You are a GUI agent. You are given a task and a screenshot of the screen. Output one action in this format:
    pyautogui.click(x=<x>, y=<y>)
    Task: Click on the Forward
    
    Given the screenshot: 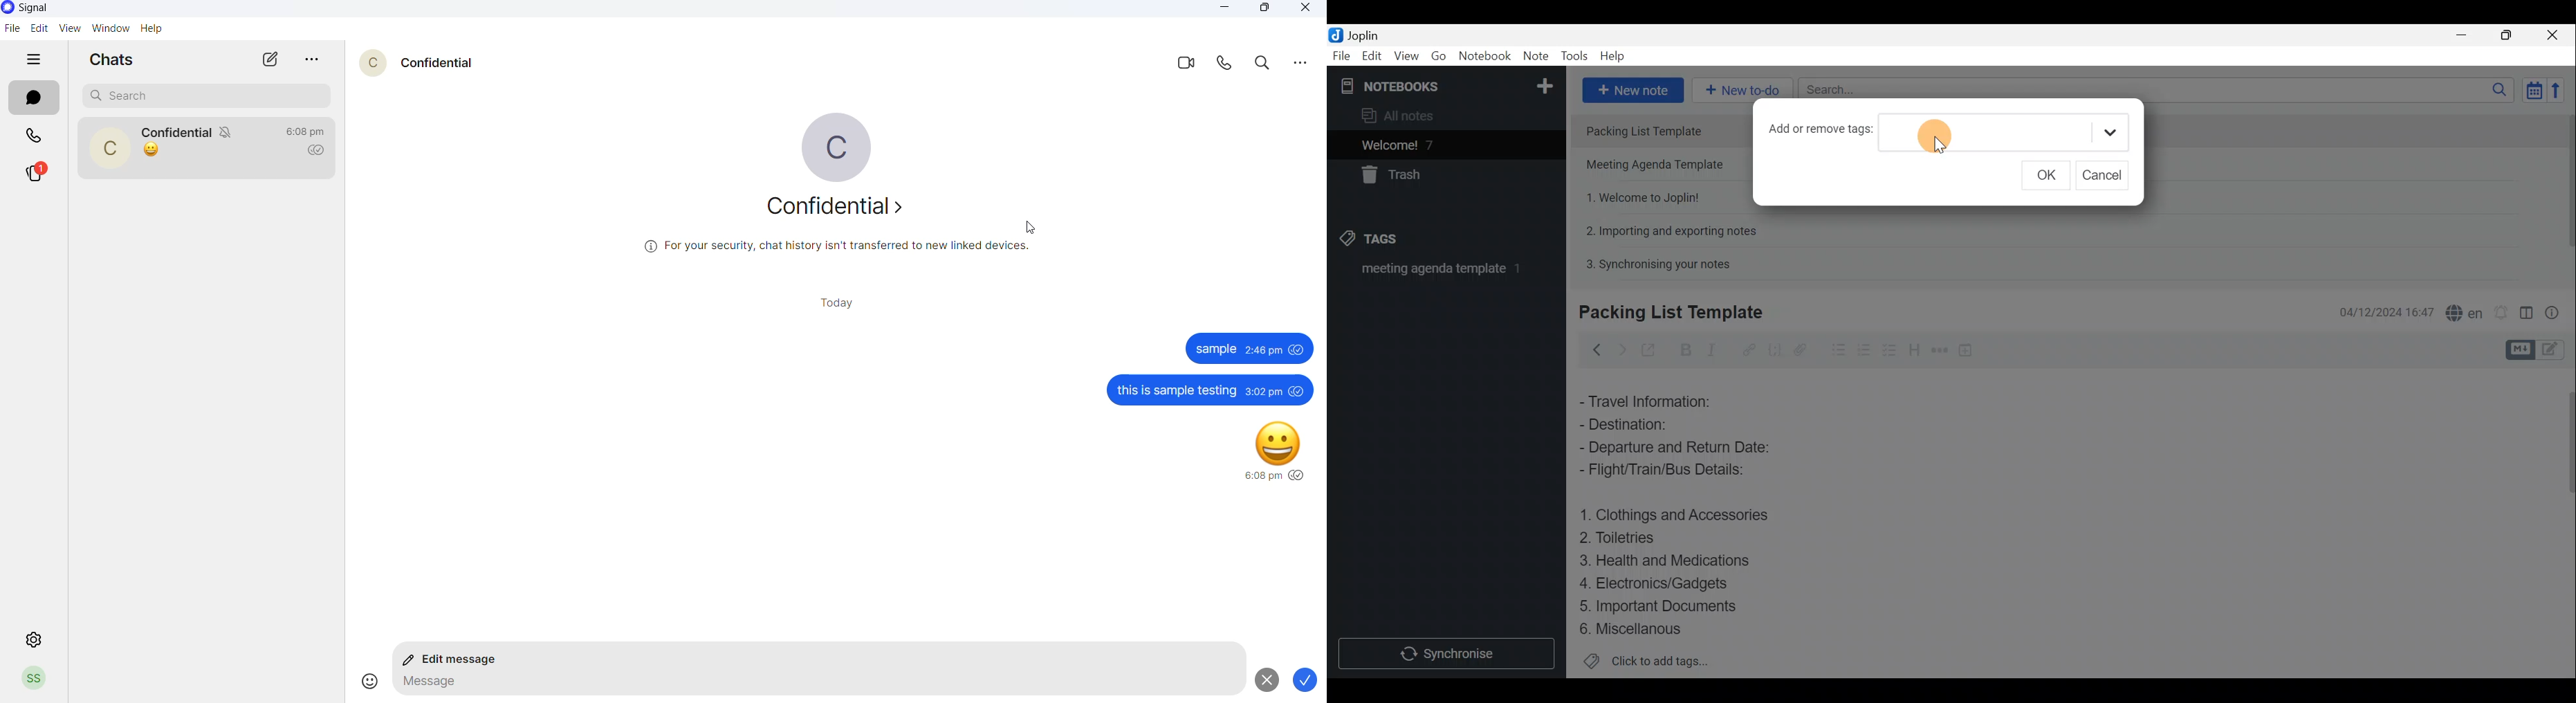 What is the action you would take?
    pyautogui.click(x=1620, y=348)
    